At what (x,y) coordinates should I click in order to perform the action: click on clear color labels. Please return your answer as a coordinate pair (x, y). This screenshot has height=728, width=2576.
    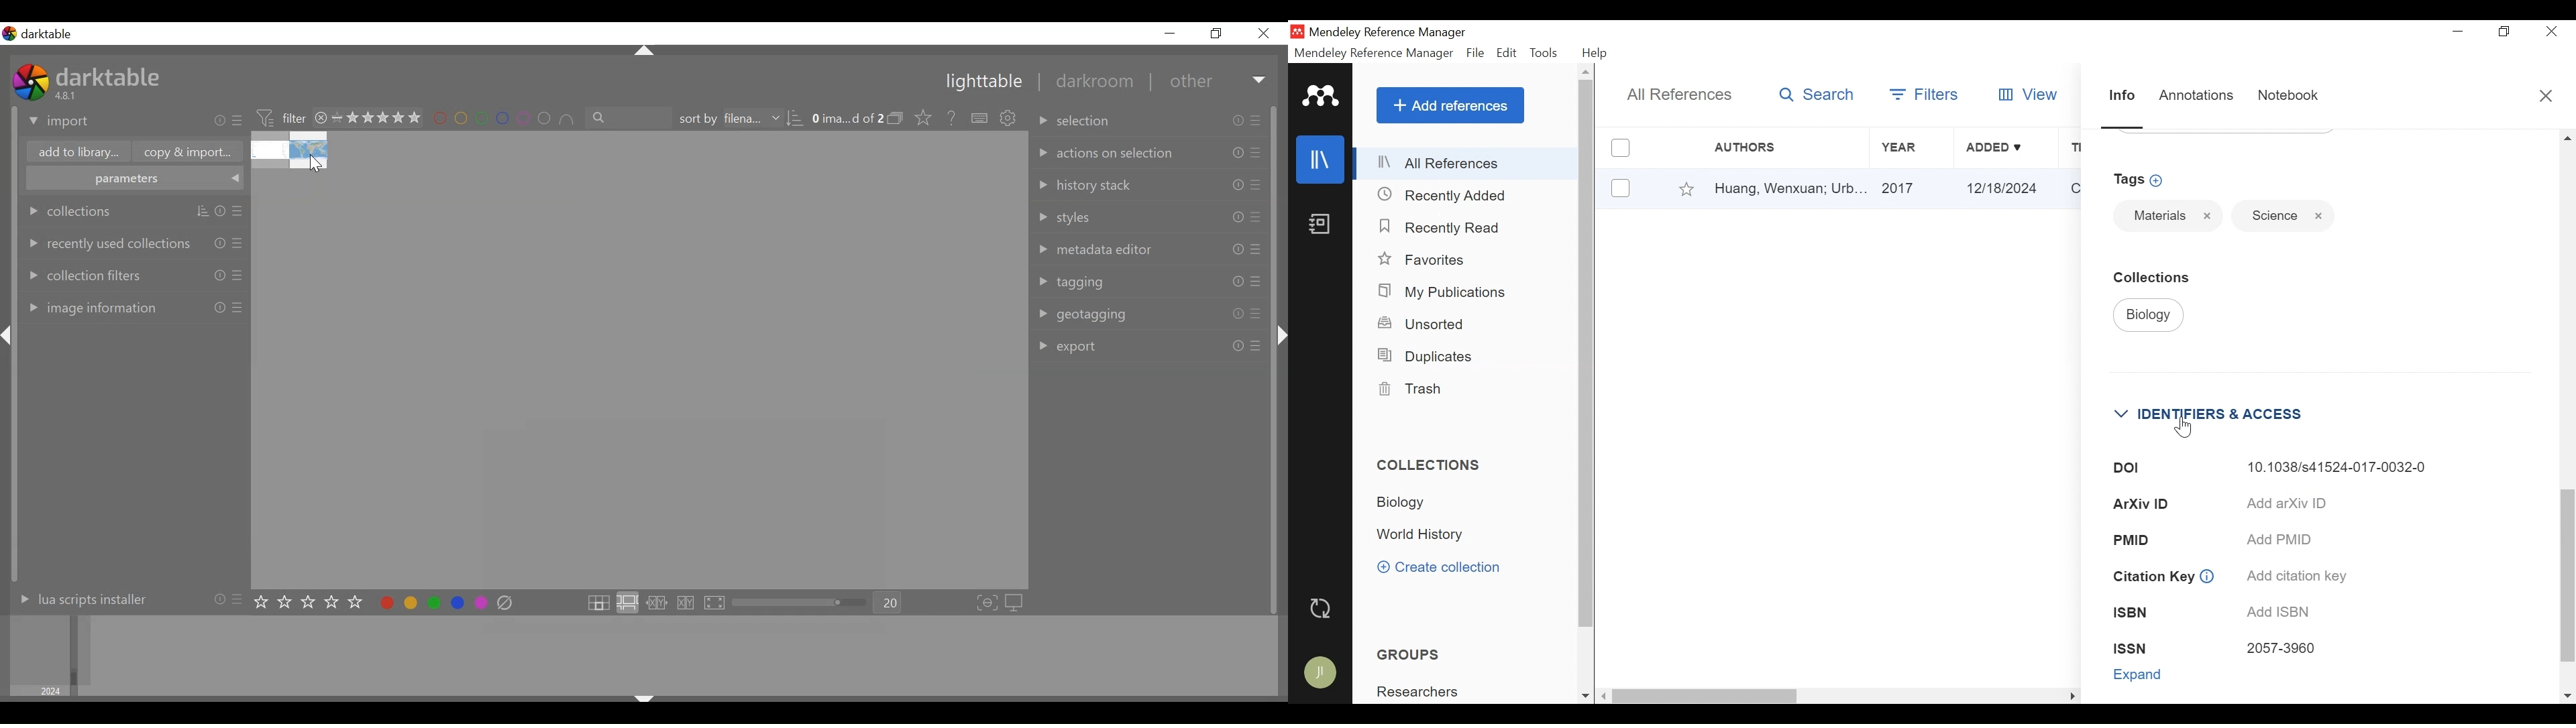
    Looking at the image, I should click on (505, 605).